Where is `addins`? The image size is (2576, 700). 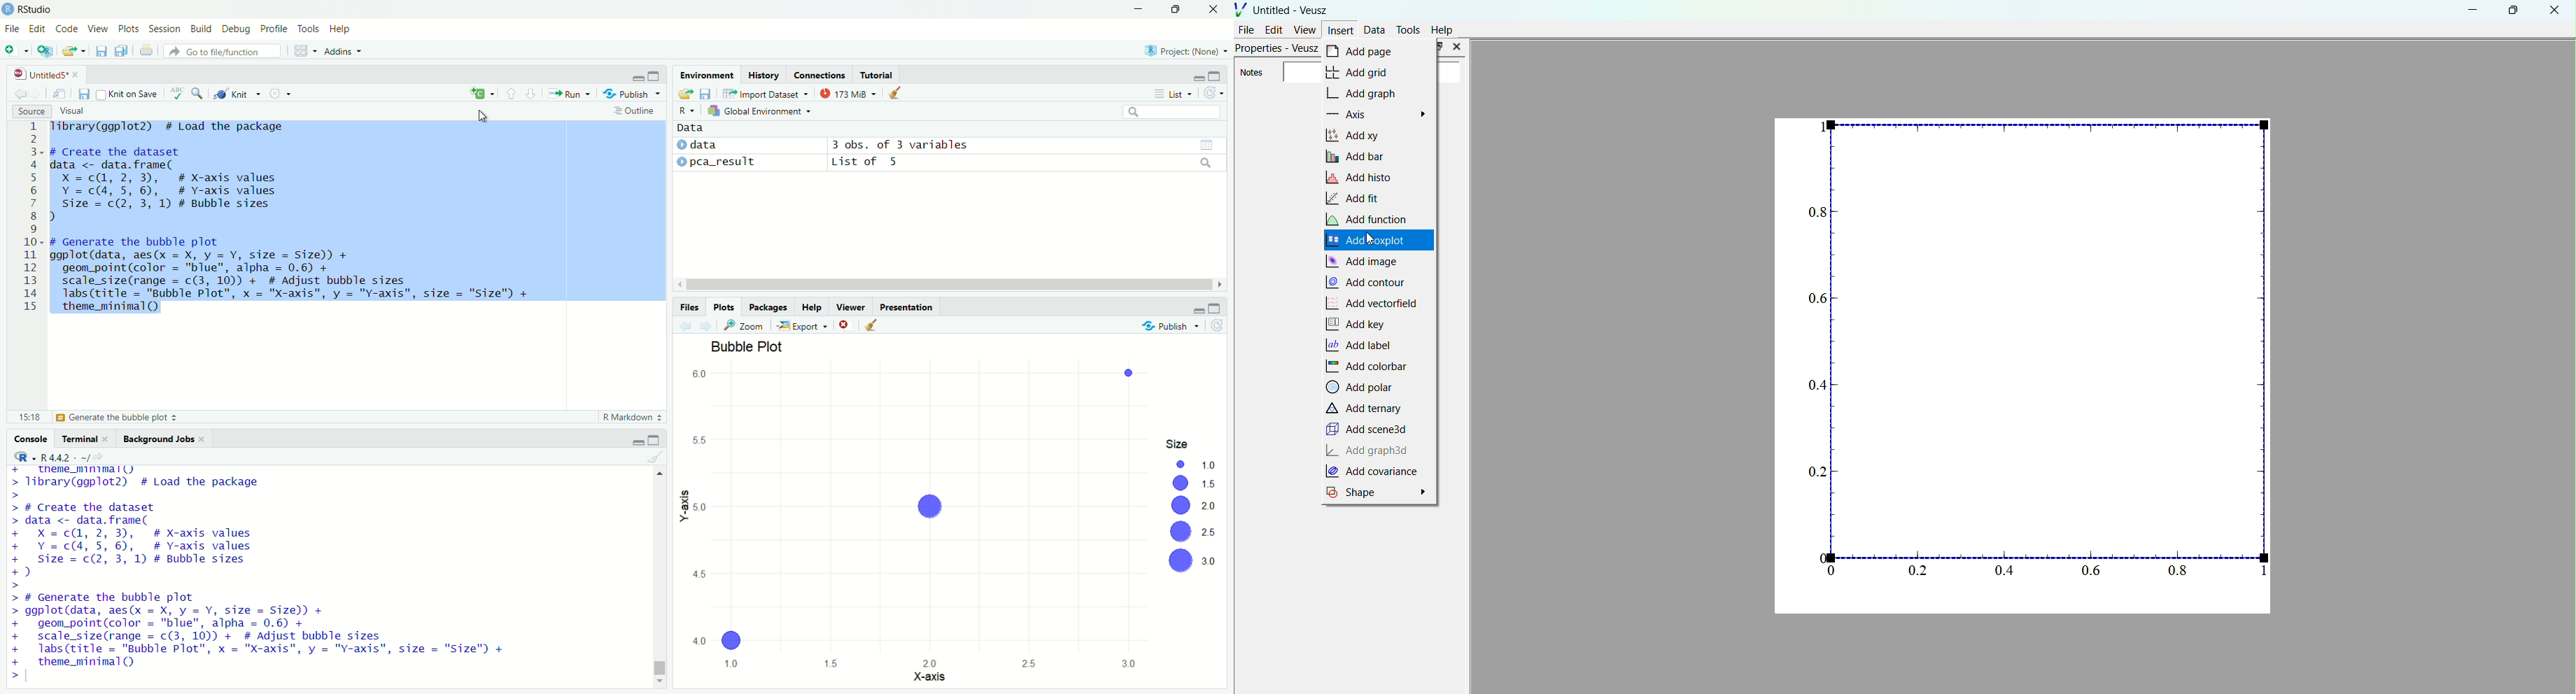 addins is located at coordinates (341, 51).